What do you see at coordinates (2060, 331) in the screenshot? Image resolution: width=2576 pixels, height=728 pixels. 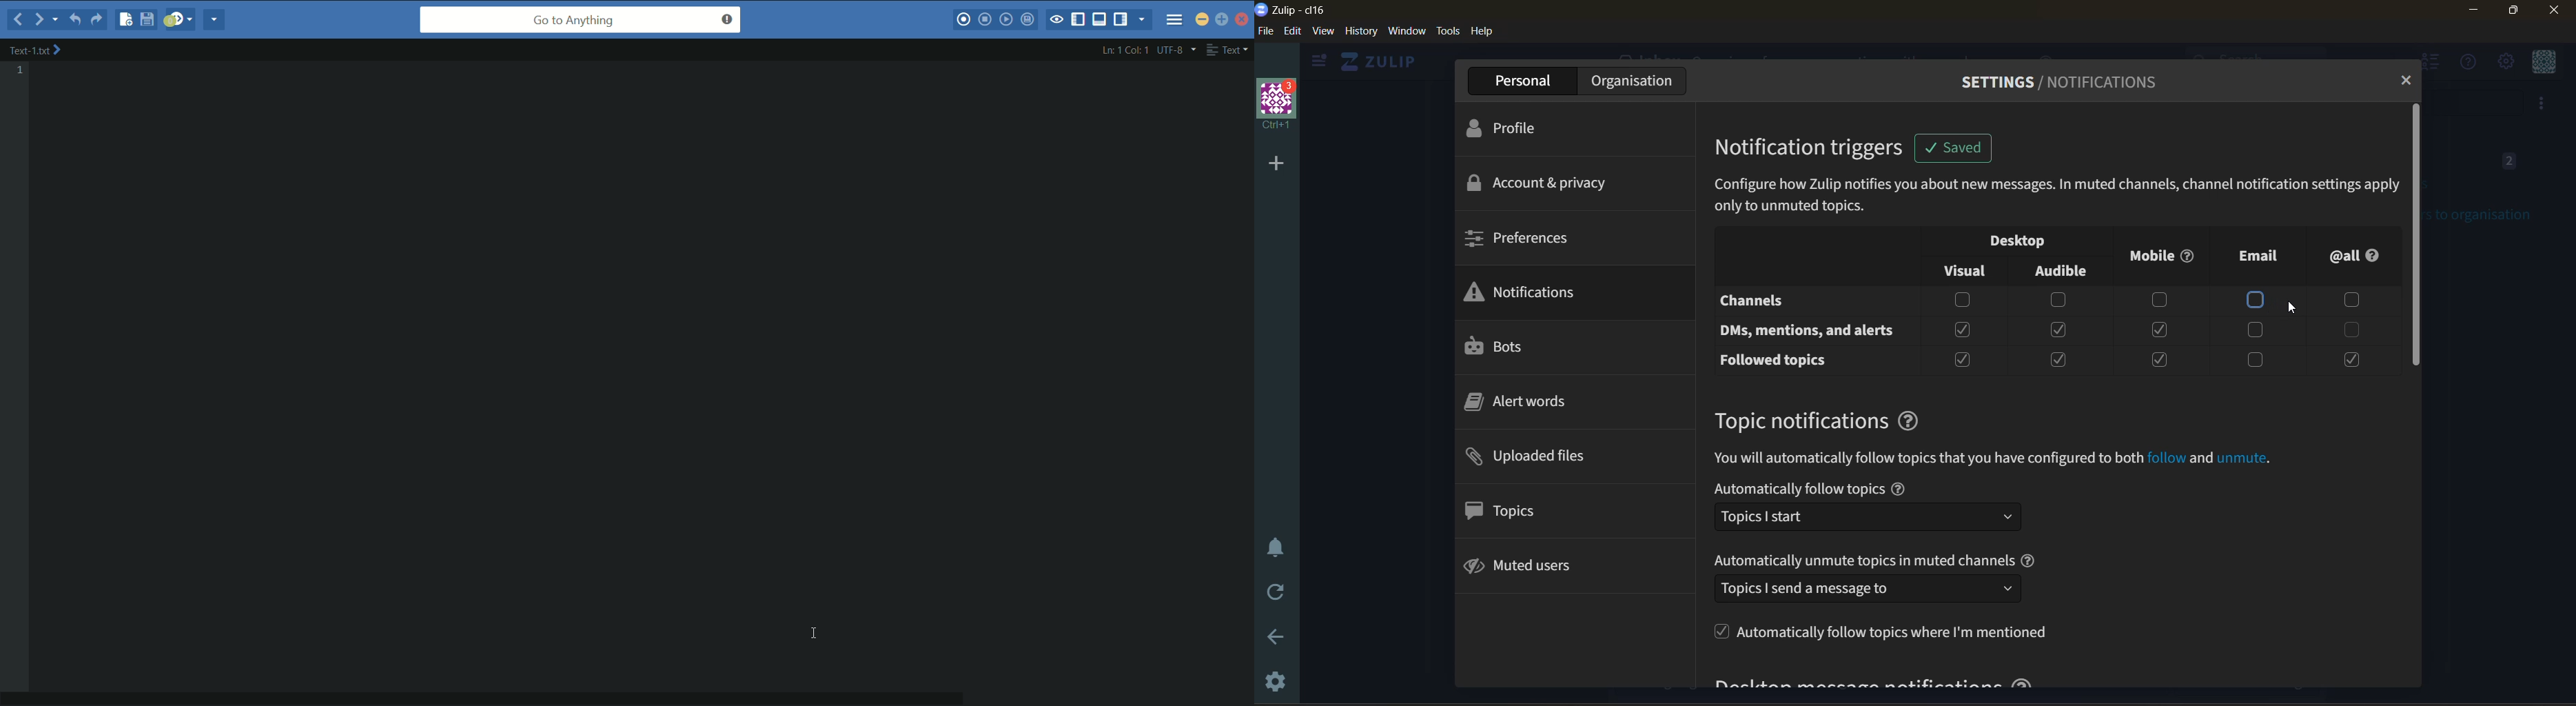 I see `checkbox` at bounding box center [2060, 331].